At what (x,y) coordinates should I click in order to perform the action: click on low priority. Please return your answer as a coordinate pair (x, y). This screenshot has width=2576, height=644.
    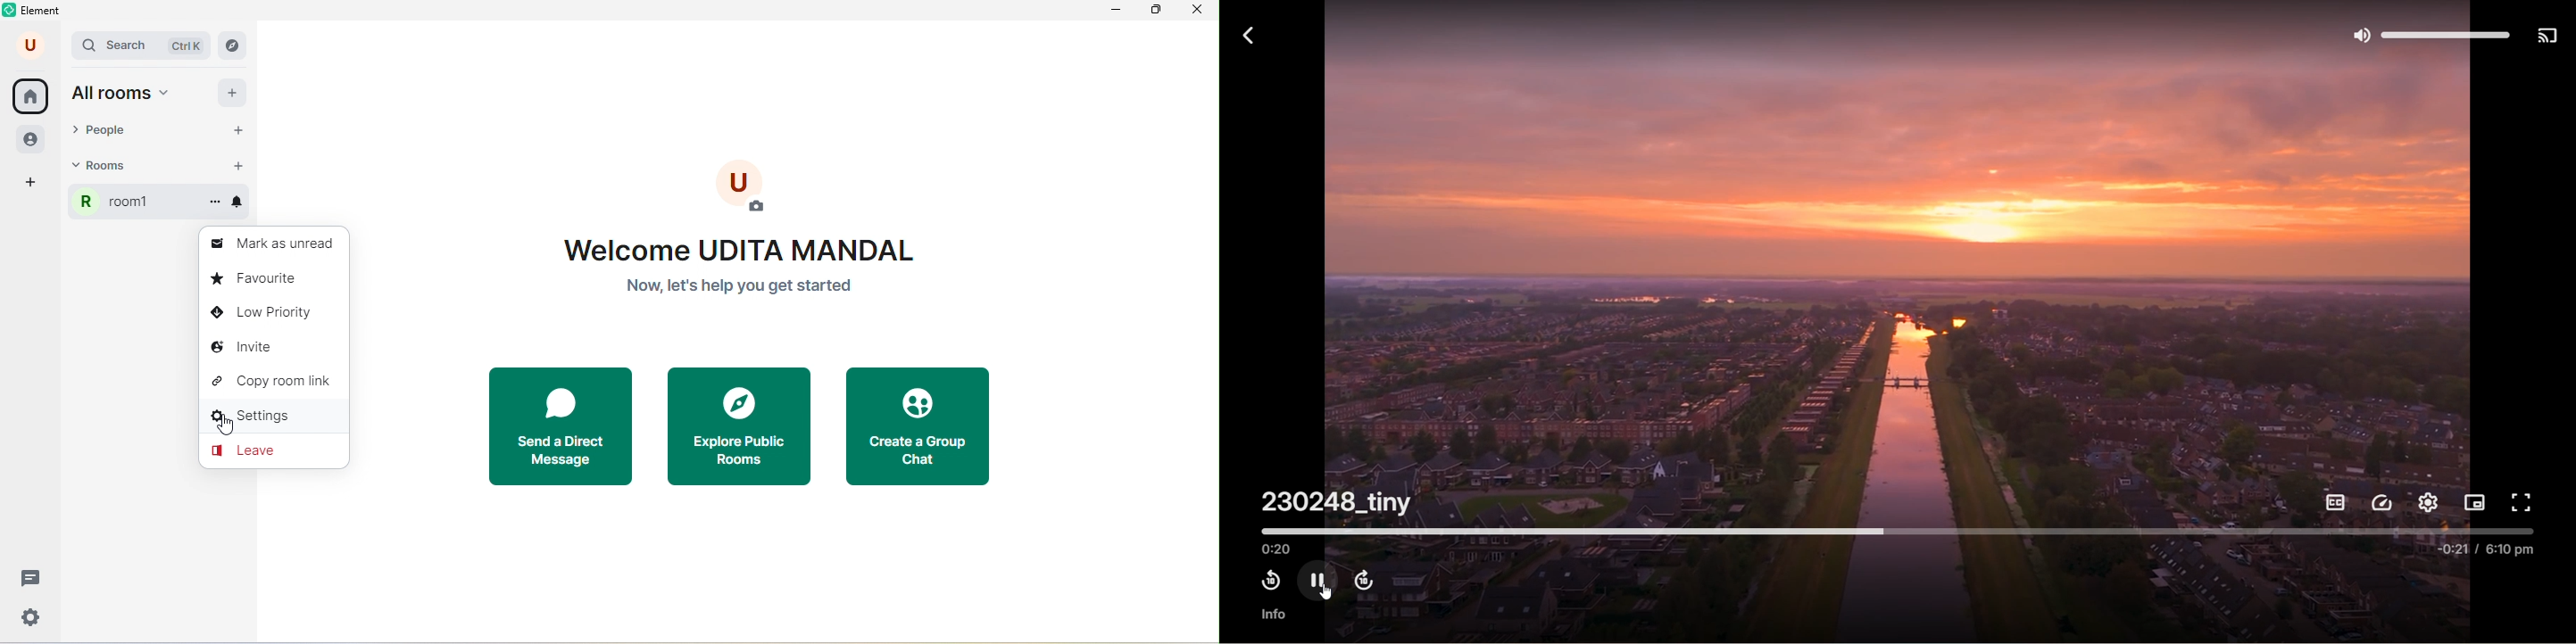
    Looking at the image, I should click on (267, 314).